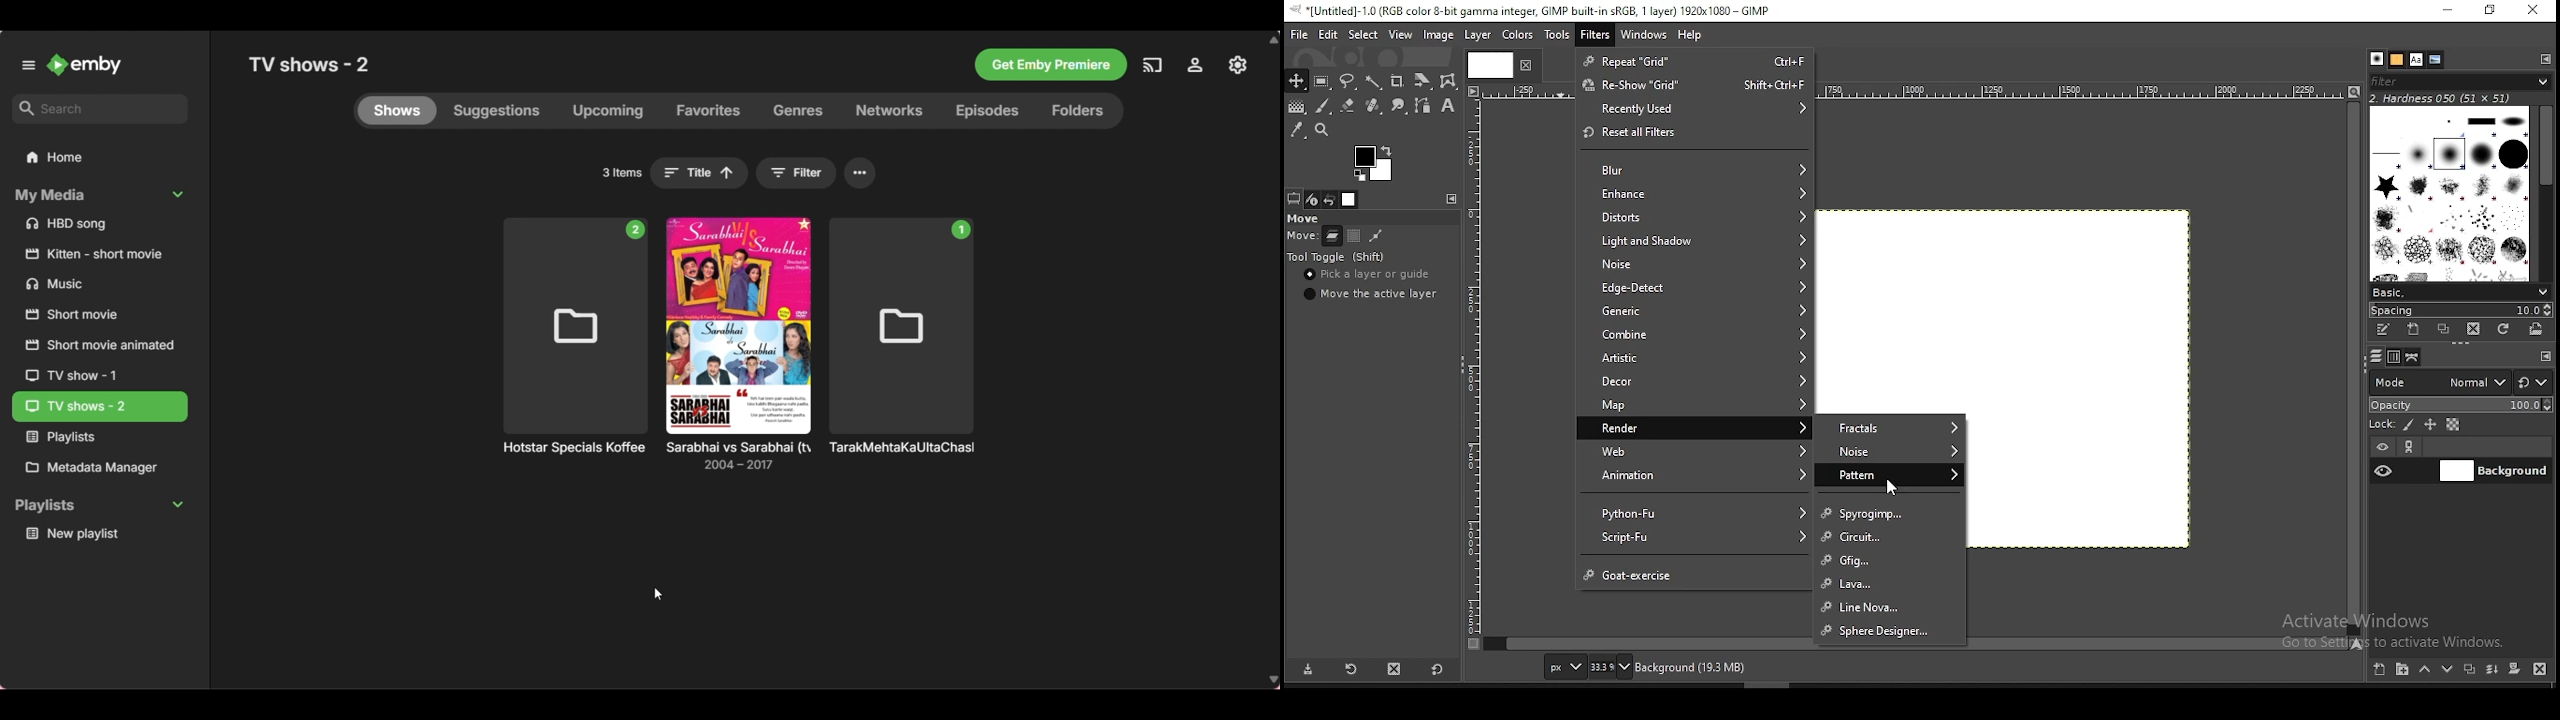  What do you see at coordinates (91, 287) in the screenshot?
I see `` at bounding box center [91, 287].